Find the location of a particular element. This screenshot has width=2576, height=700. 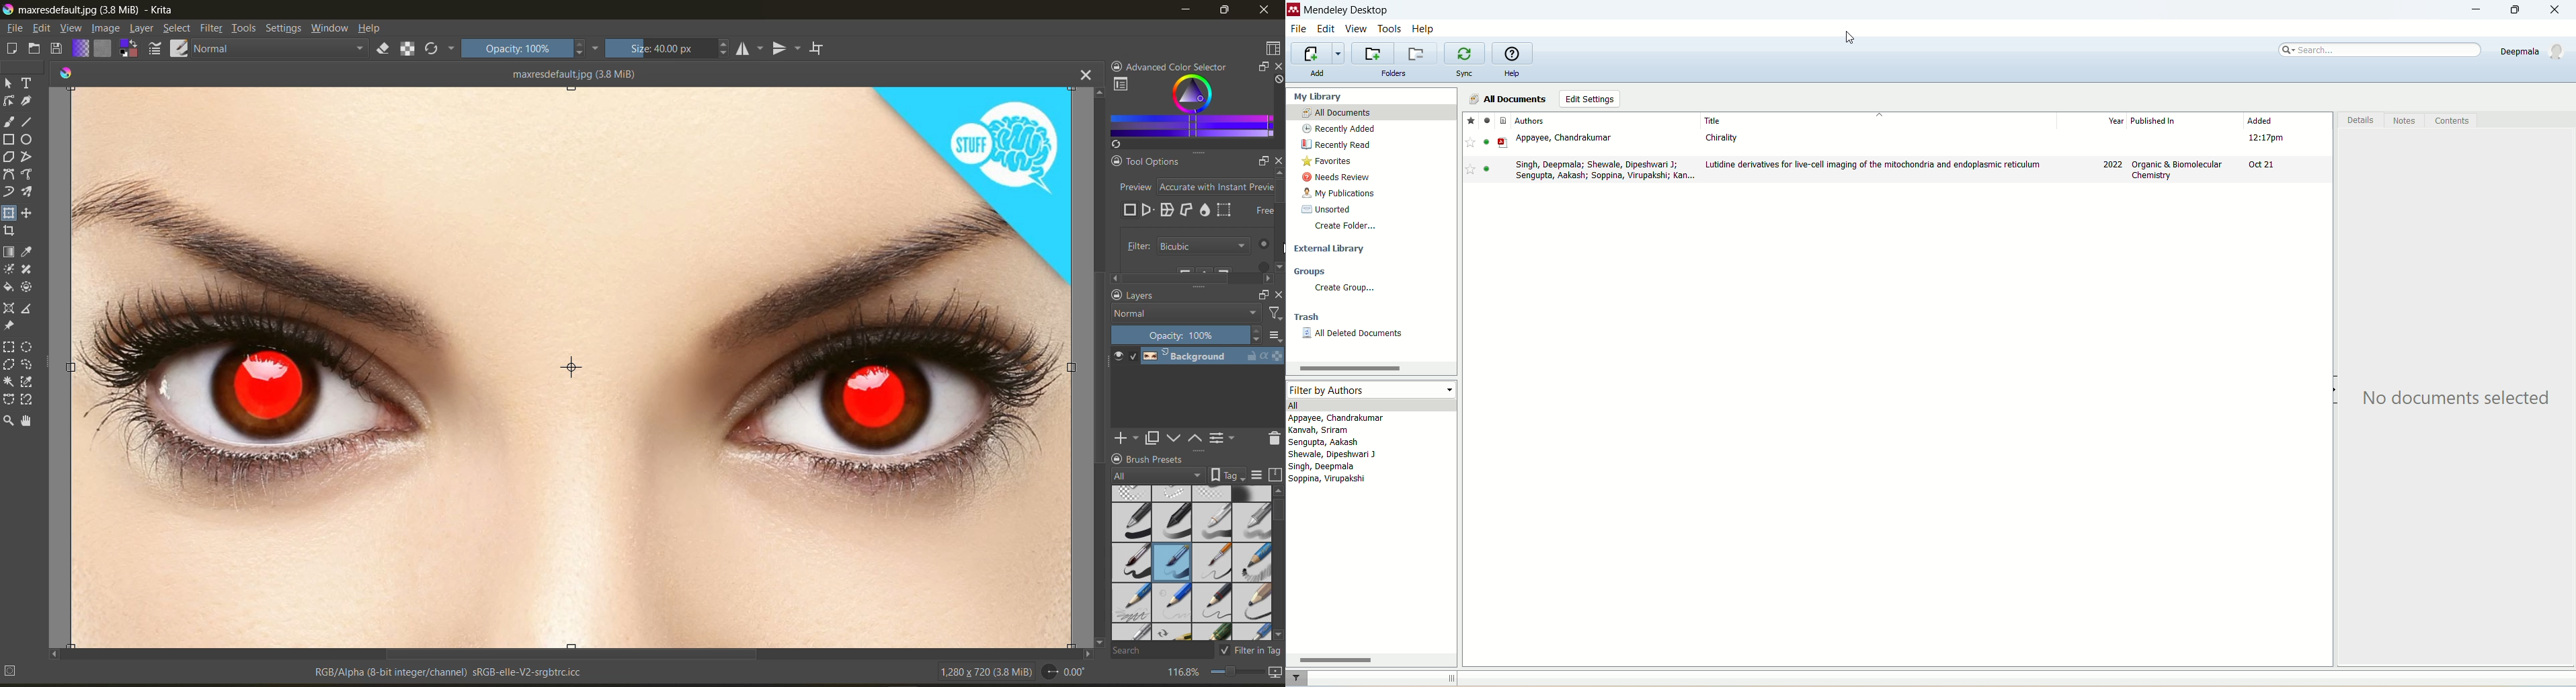

tool is located at coordinates (9, 175).